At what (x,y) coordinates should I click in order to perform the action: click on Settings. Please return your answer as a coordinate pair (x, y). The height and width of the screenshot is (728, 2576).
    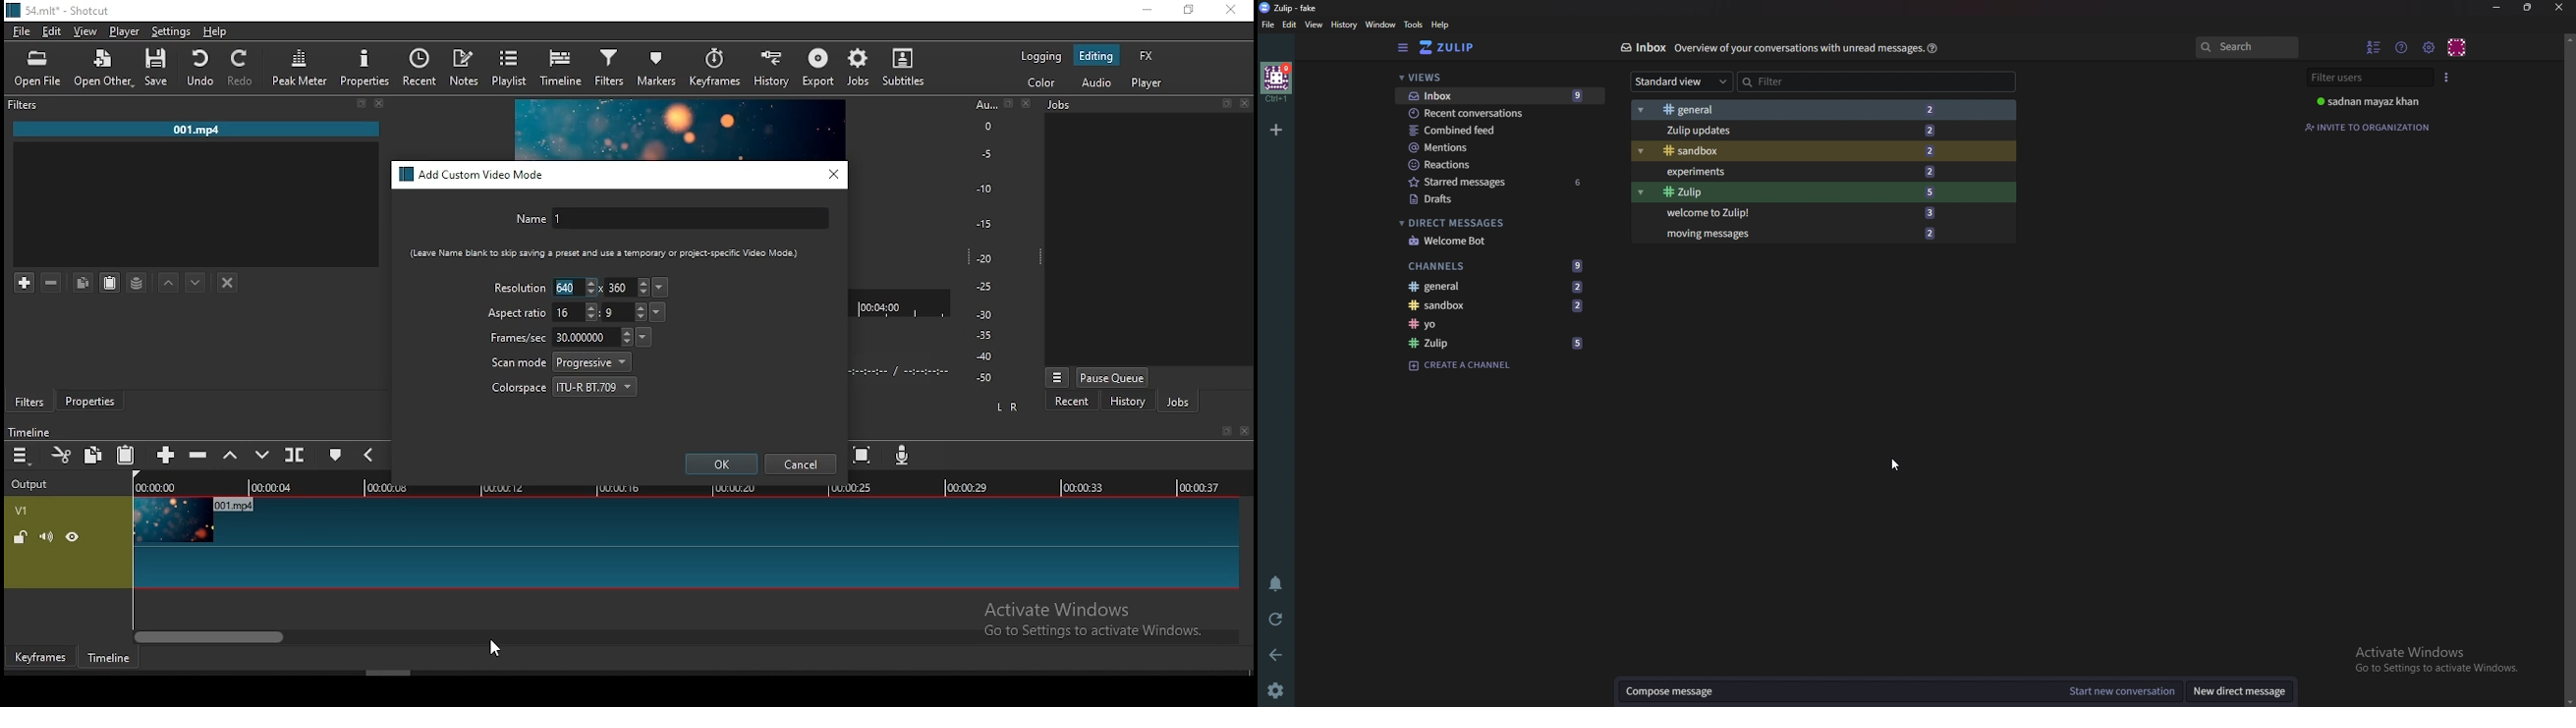
    Looking at the image, I should click on (1276, 690).